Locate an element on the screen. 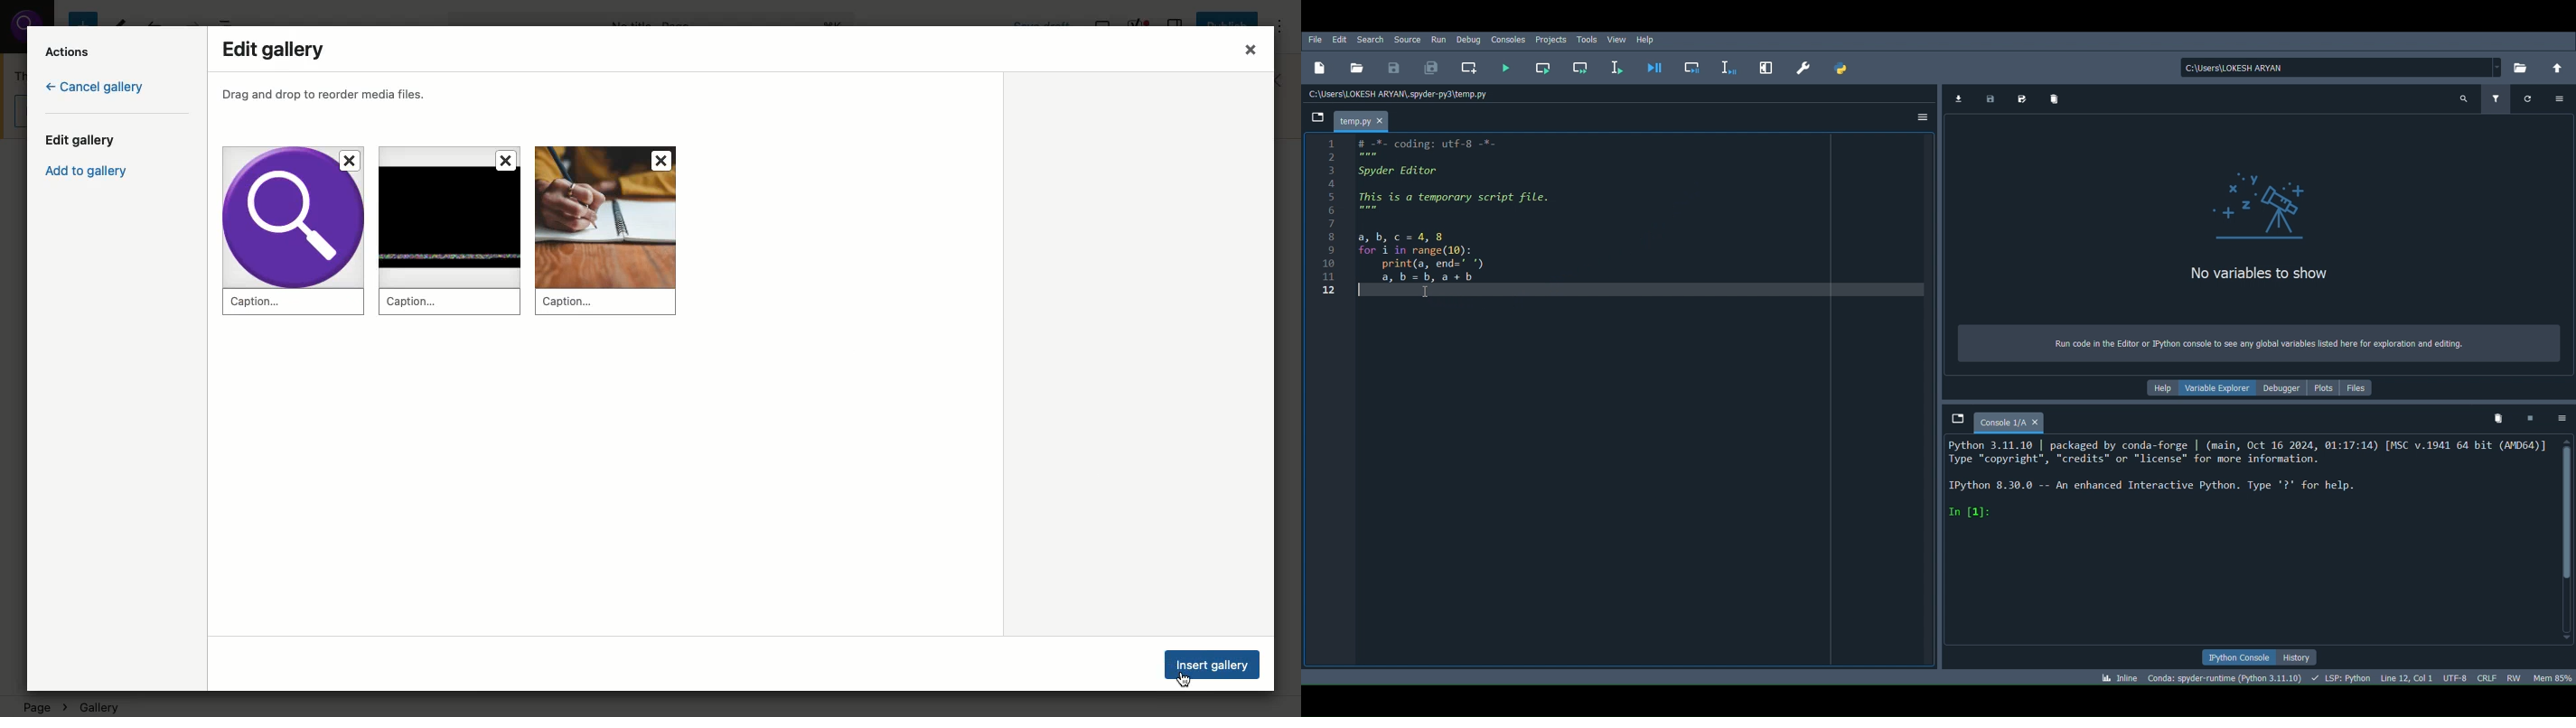 Image resolution: width=2576 pixels, height=728 pixels. Plots is located at coordinates (2325, 387).